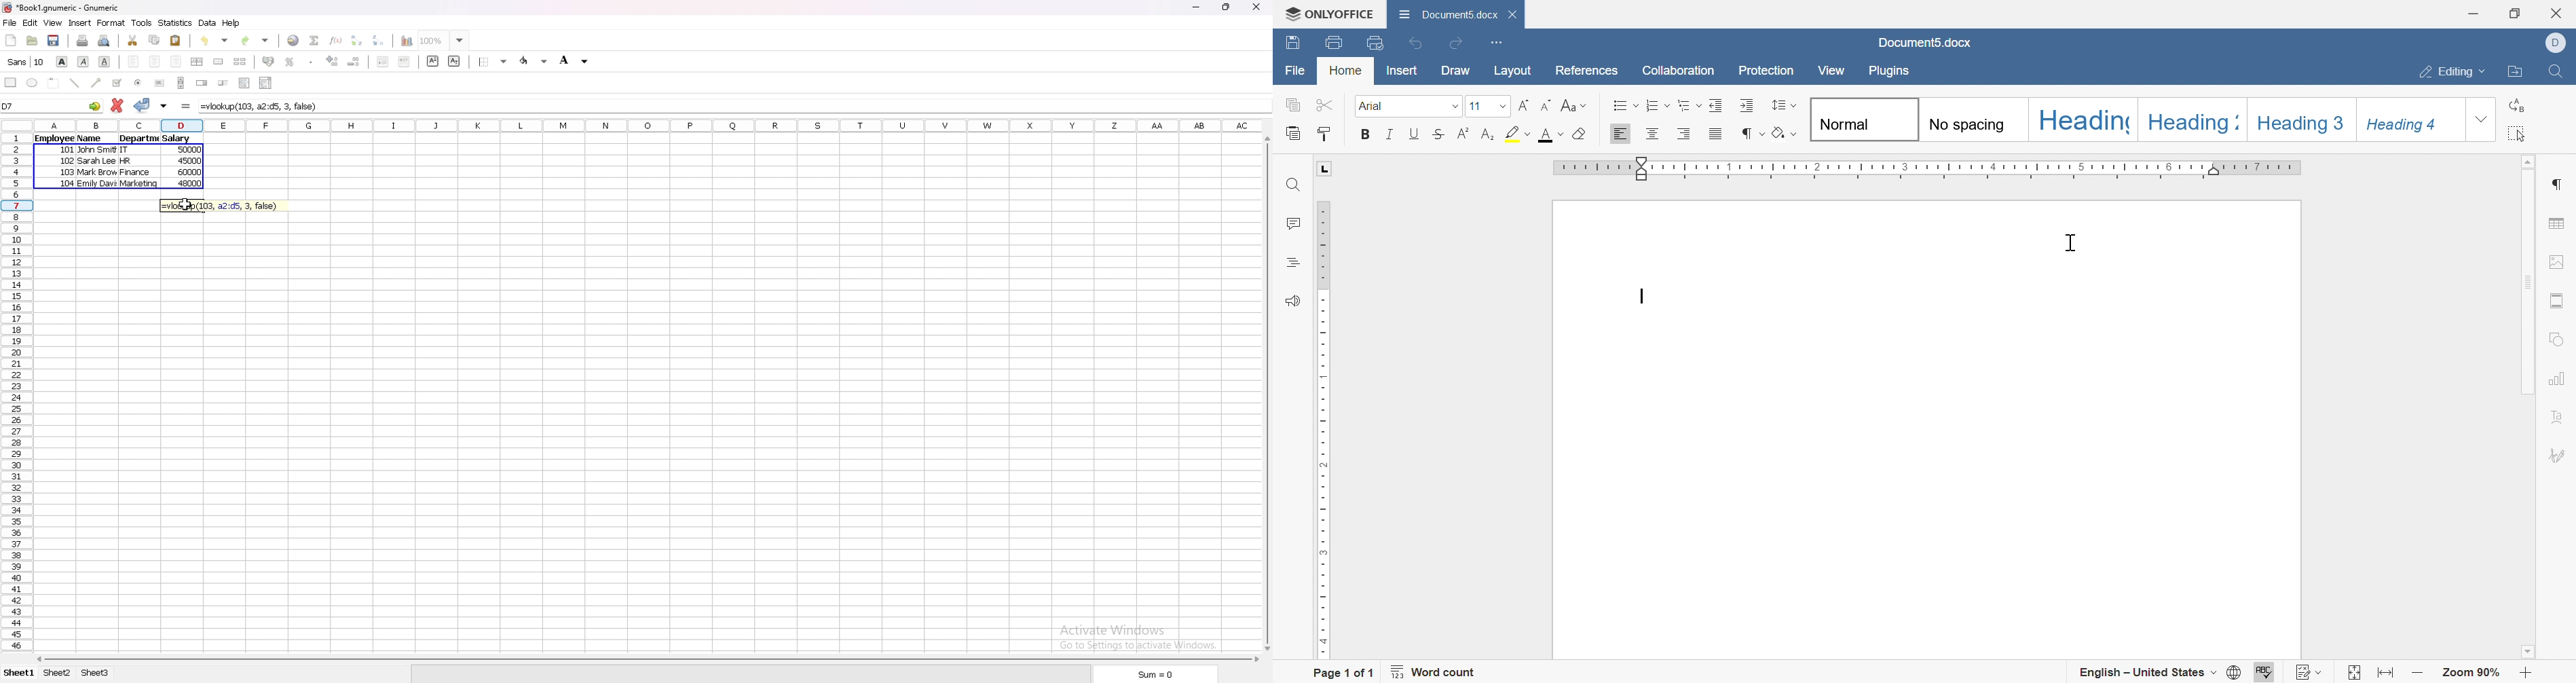 The width and height of the screenshot is (2576, 700). I want to click on 101, so click(68, 152).